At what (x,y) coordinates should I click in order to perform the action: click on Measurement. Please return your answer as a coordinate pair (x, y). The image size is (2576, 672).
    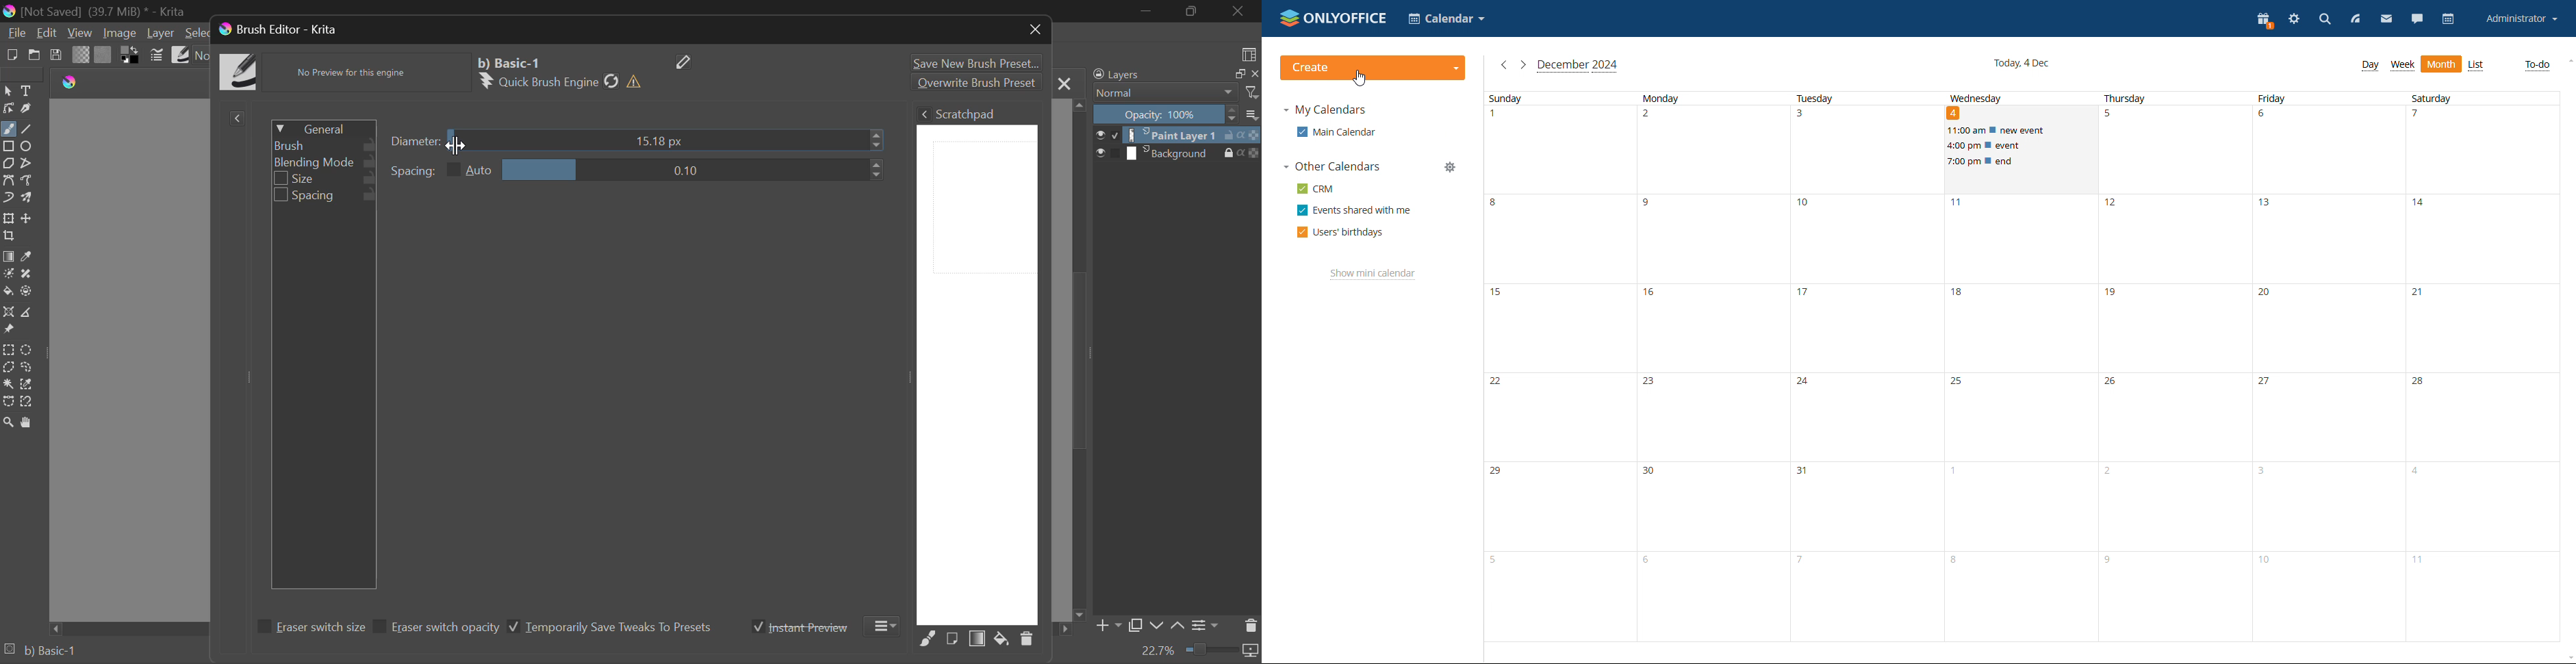
    Looking at the image, I should click on (28, 312).